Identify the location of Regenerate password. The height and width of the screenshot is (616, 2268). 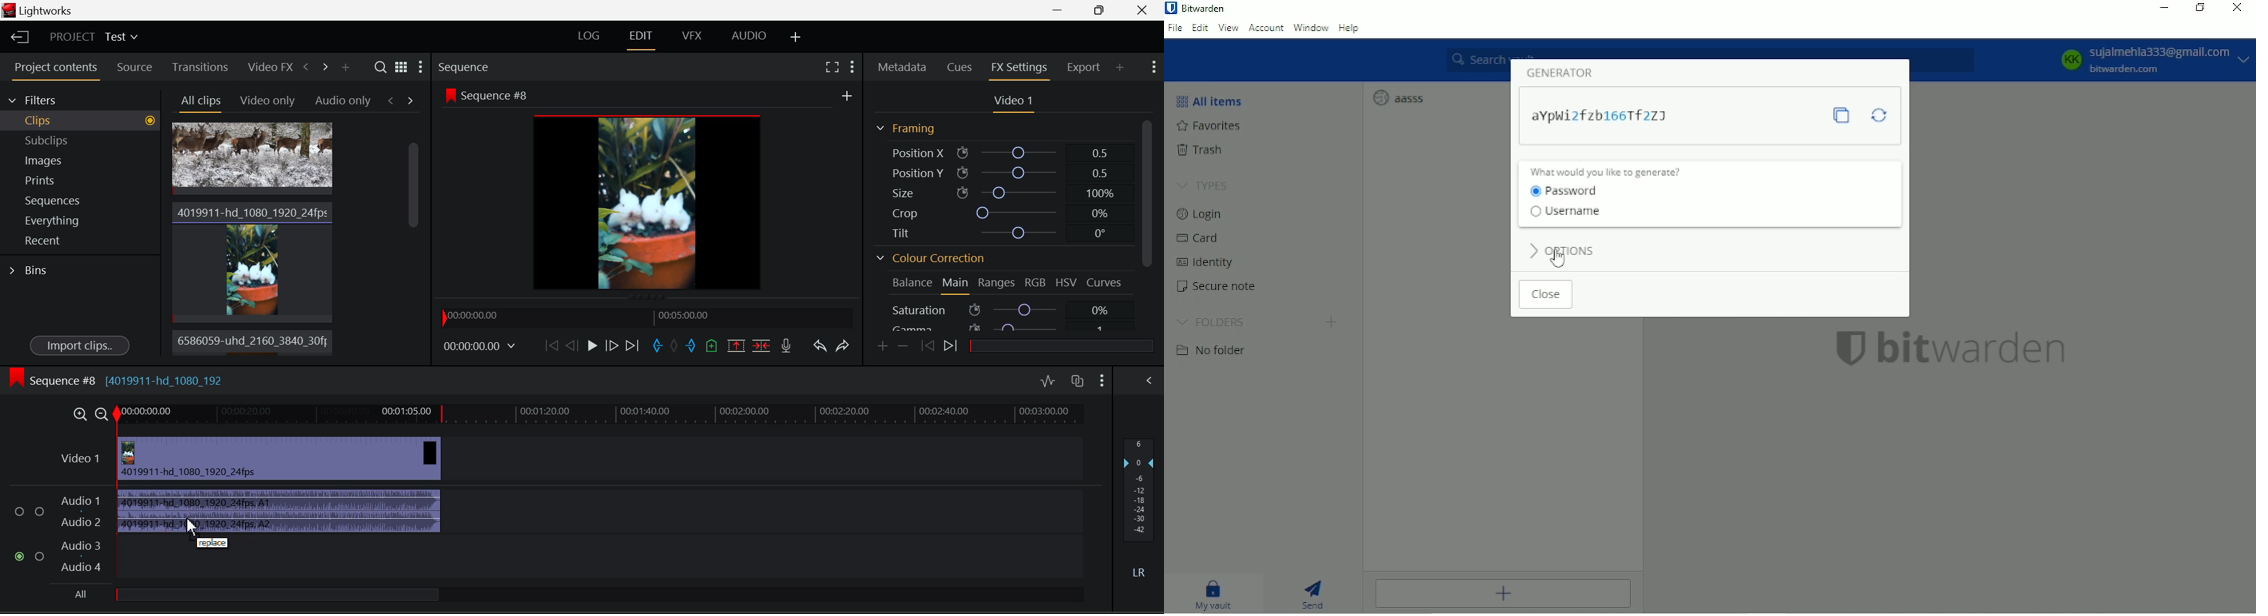
(1879, 115).